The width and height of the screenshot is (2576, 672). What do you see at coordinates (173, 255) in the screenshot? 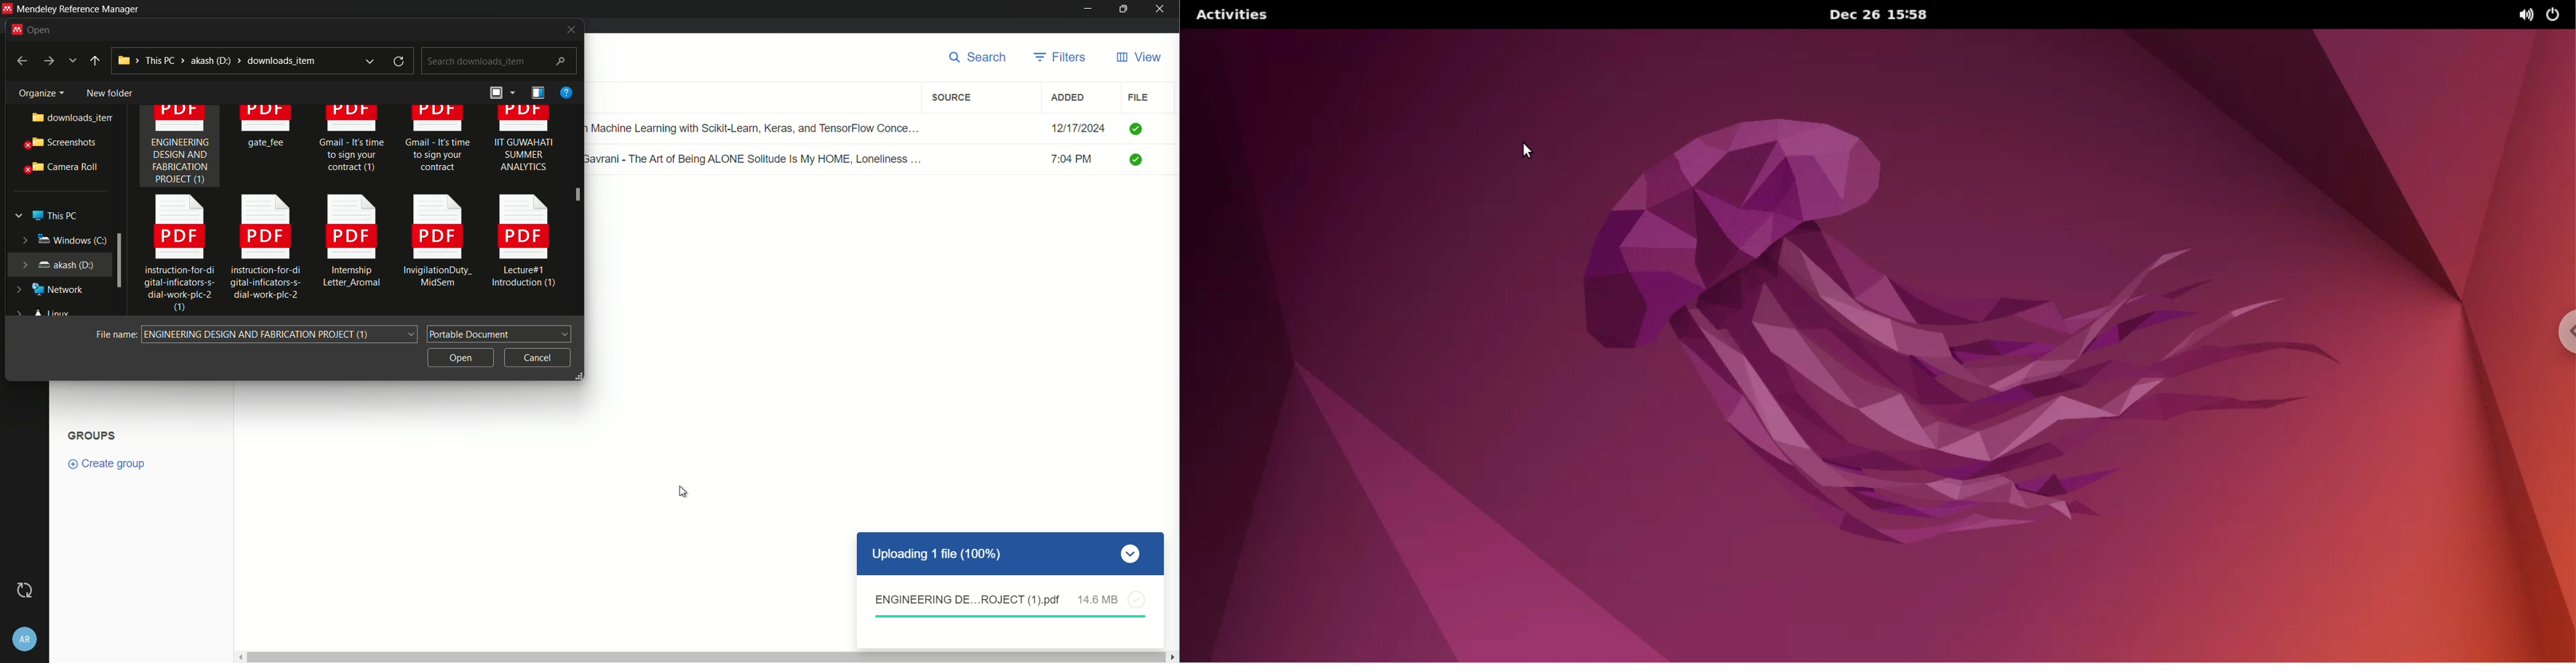
I see `instruction-for-di
gital-inficators-s-
dial-work-plc-2
0)` at bounding box center [173, 255].